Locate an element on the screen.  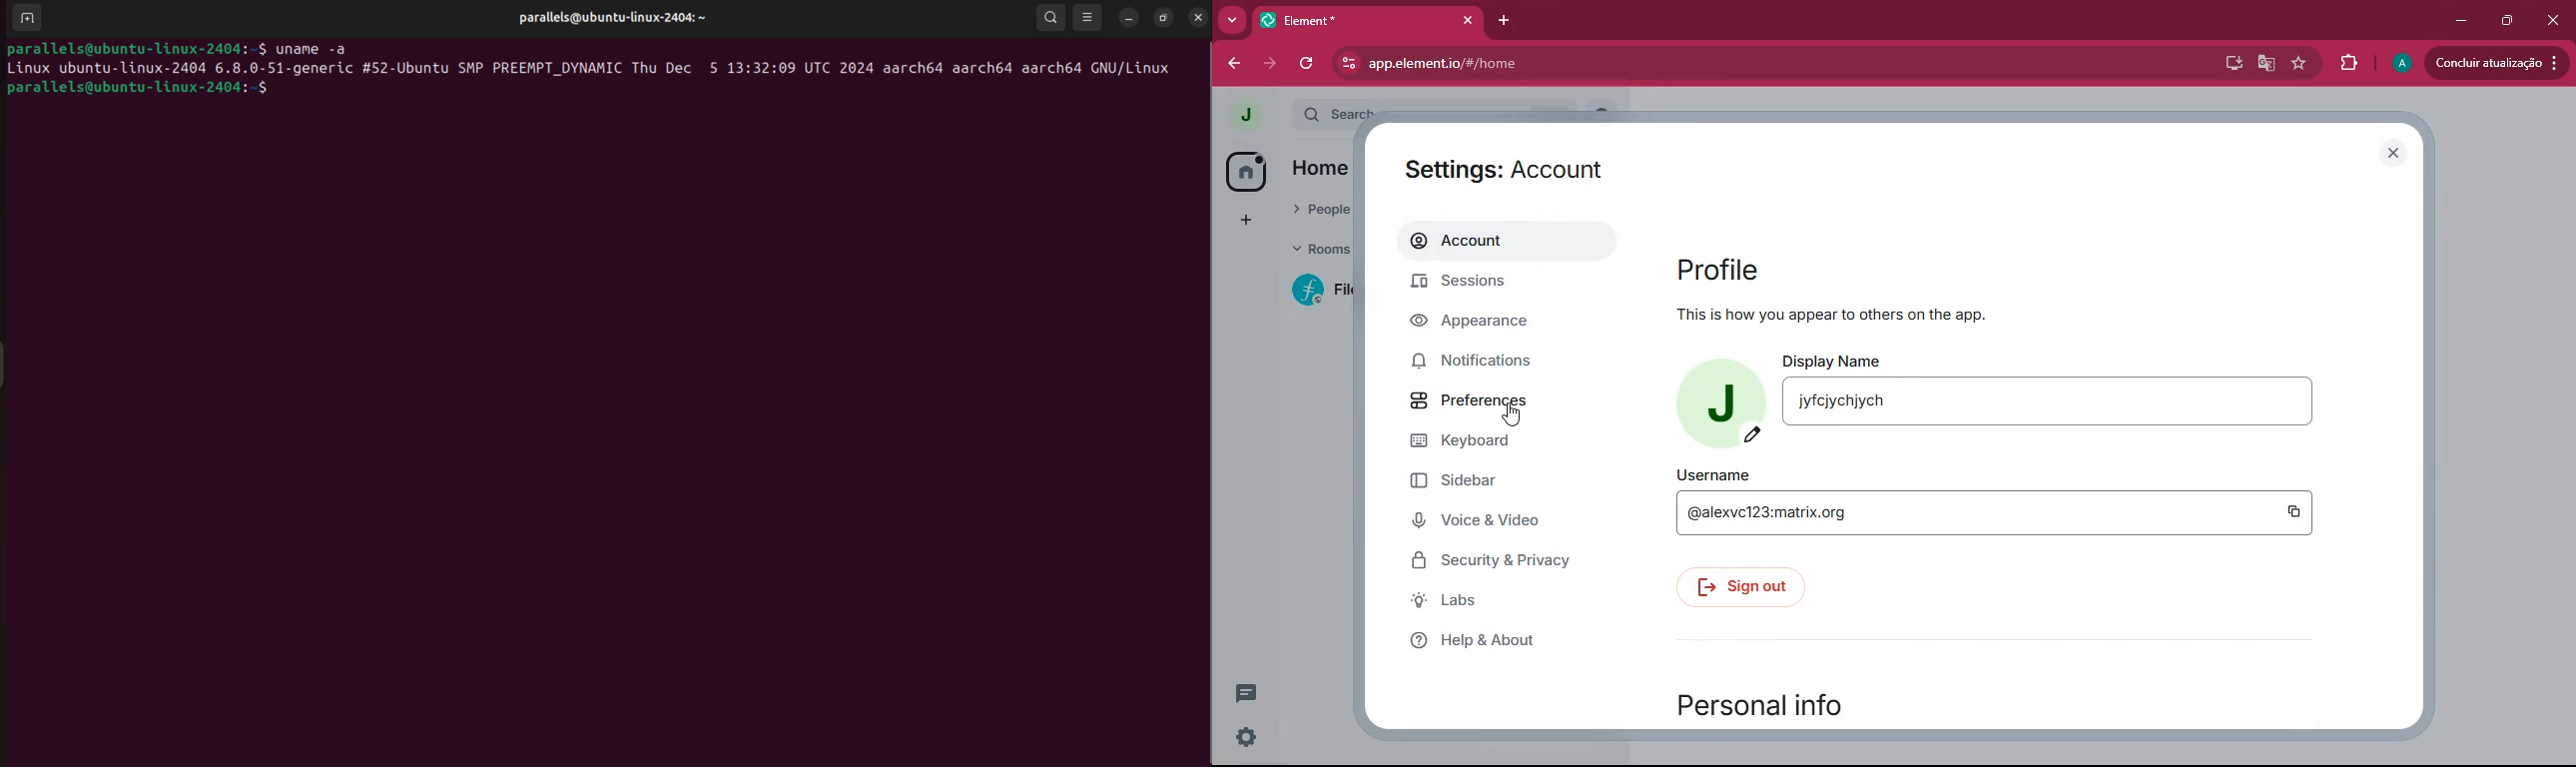
sign out is located at coordinates (1745, 587).